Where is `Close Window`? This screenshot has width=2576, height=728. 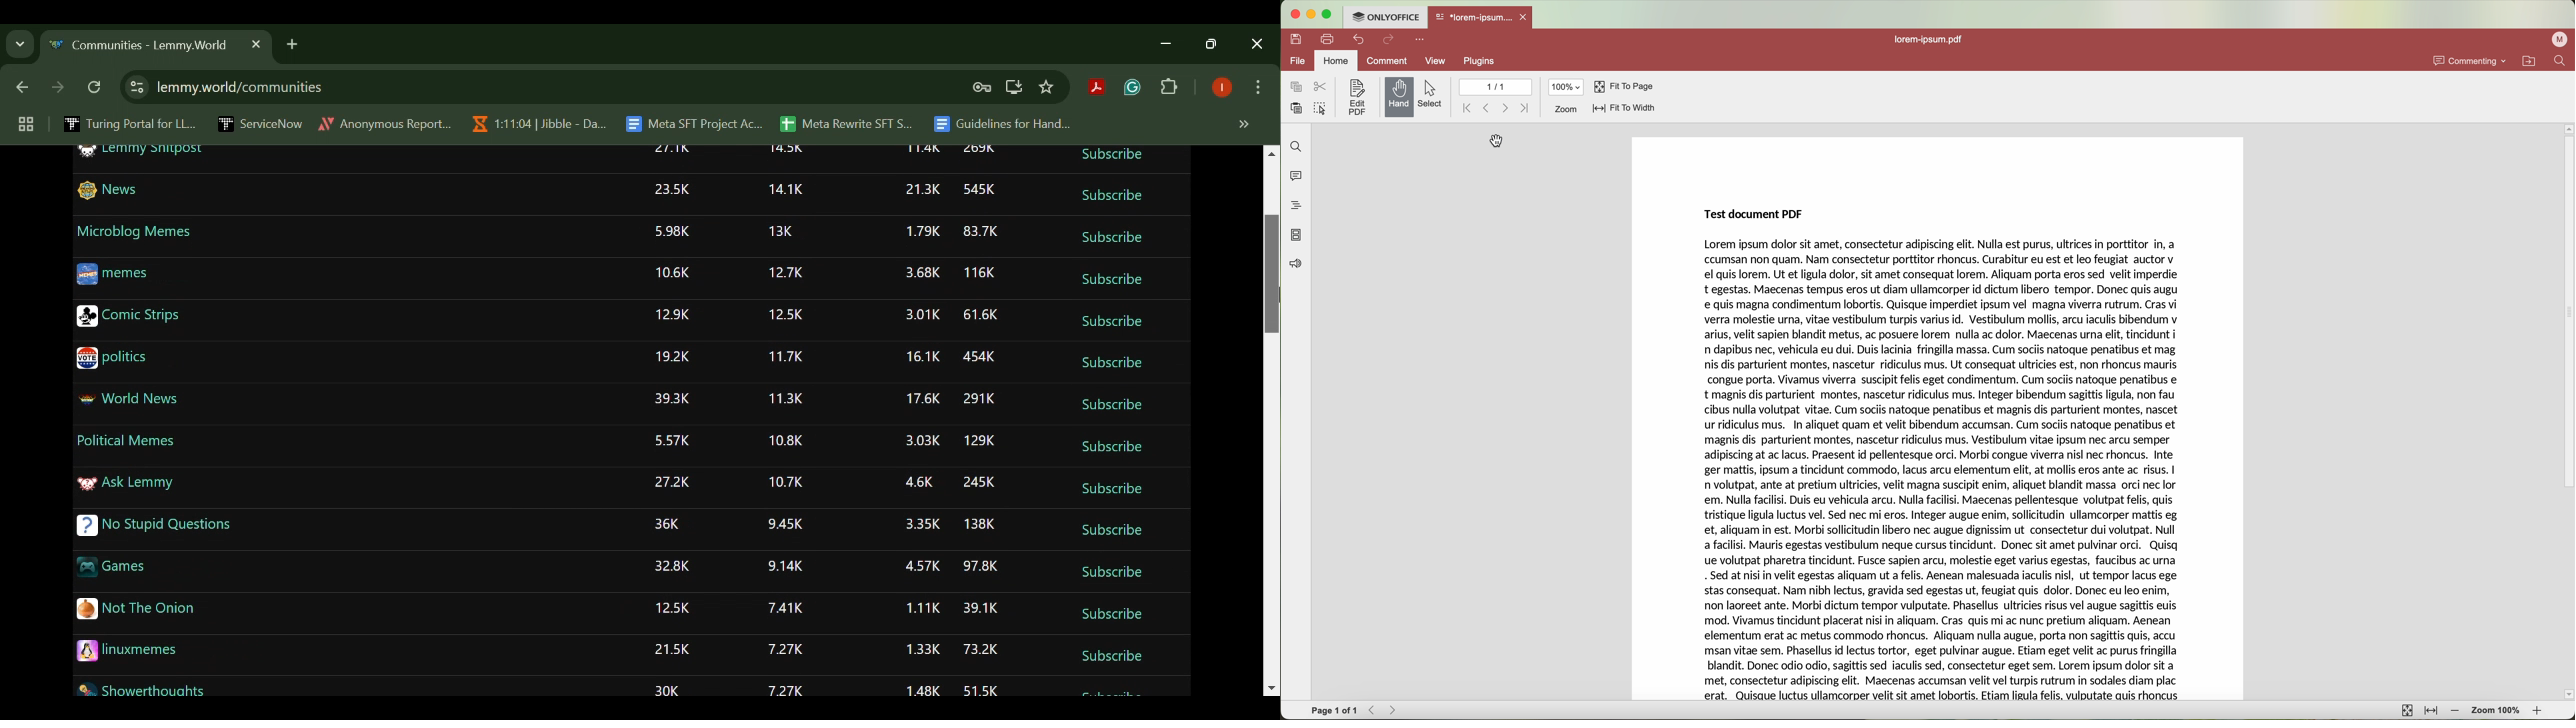
Close Window is located at coordinates (1258, 44).